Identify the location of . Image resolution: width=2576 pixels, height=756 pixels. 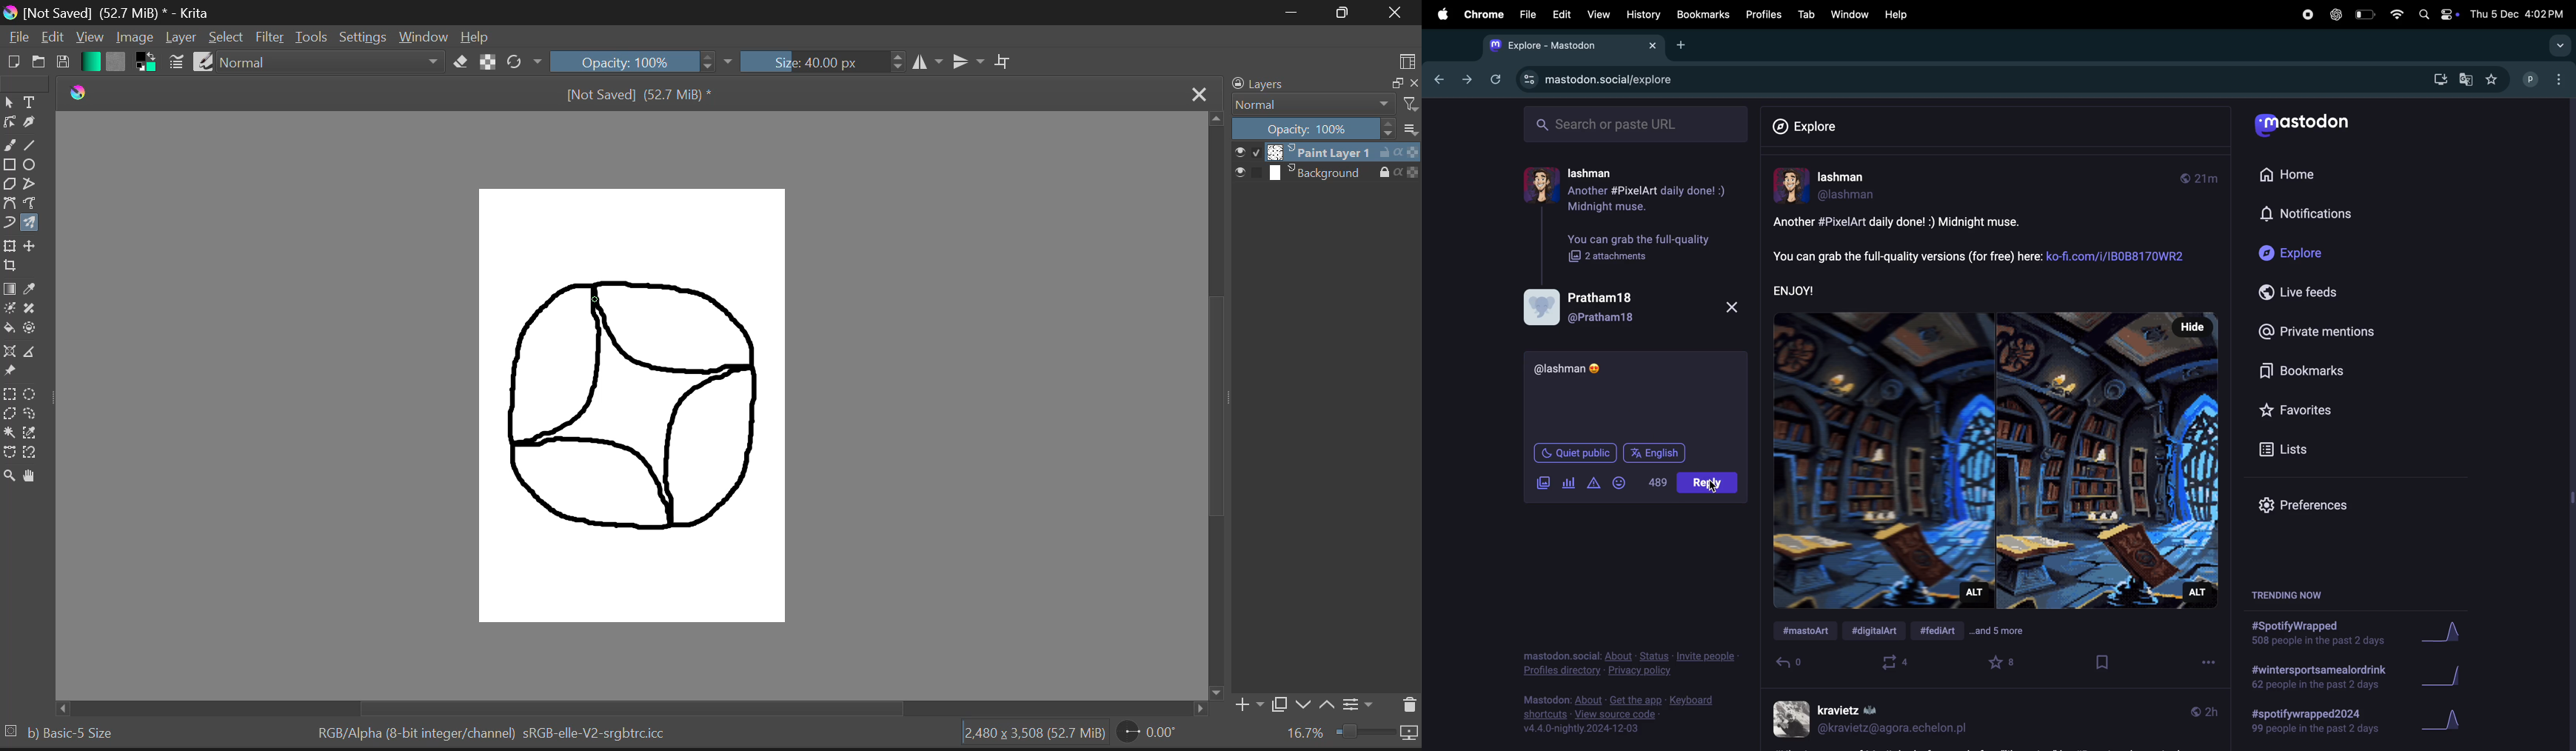
(1411, 104).